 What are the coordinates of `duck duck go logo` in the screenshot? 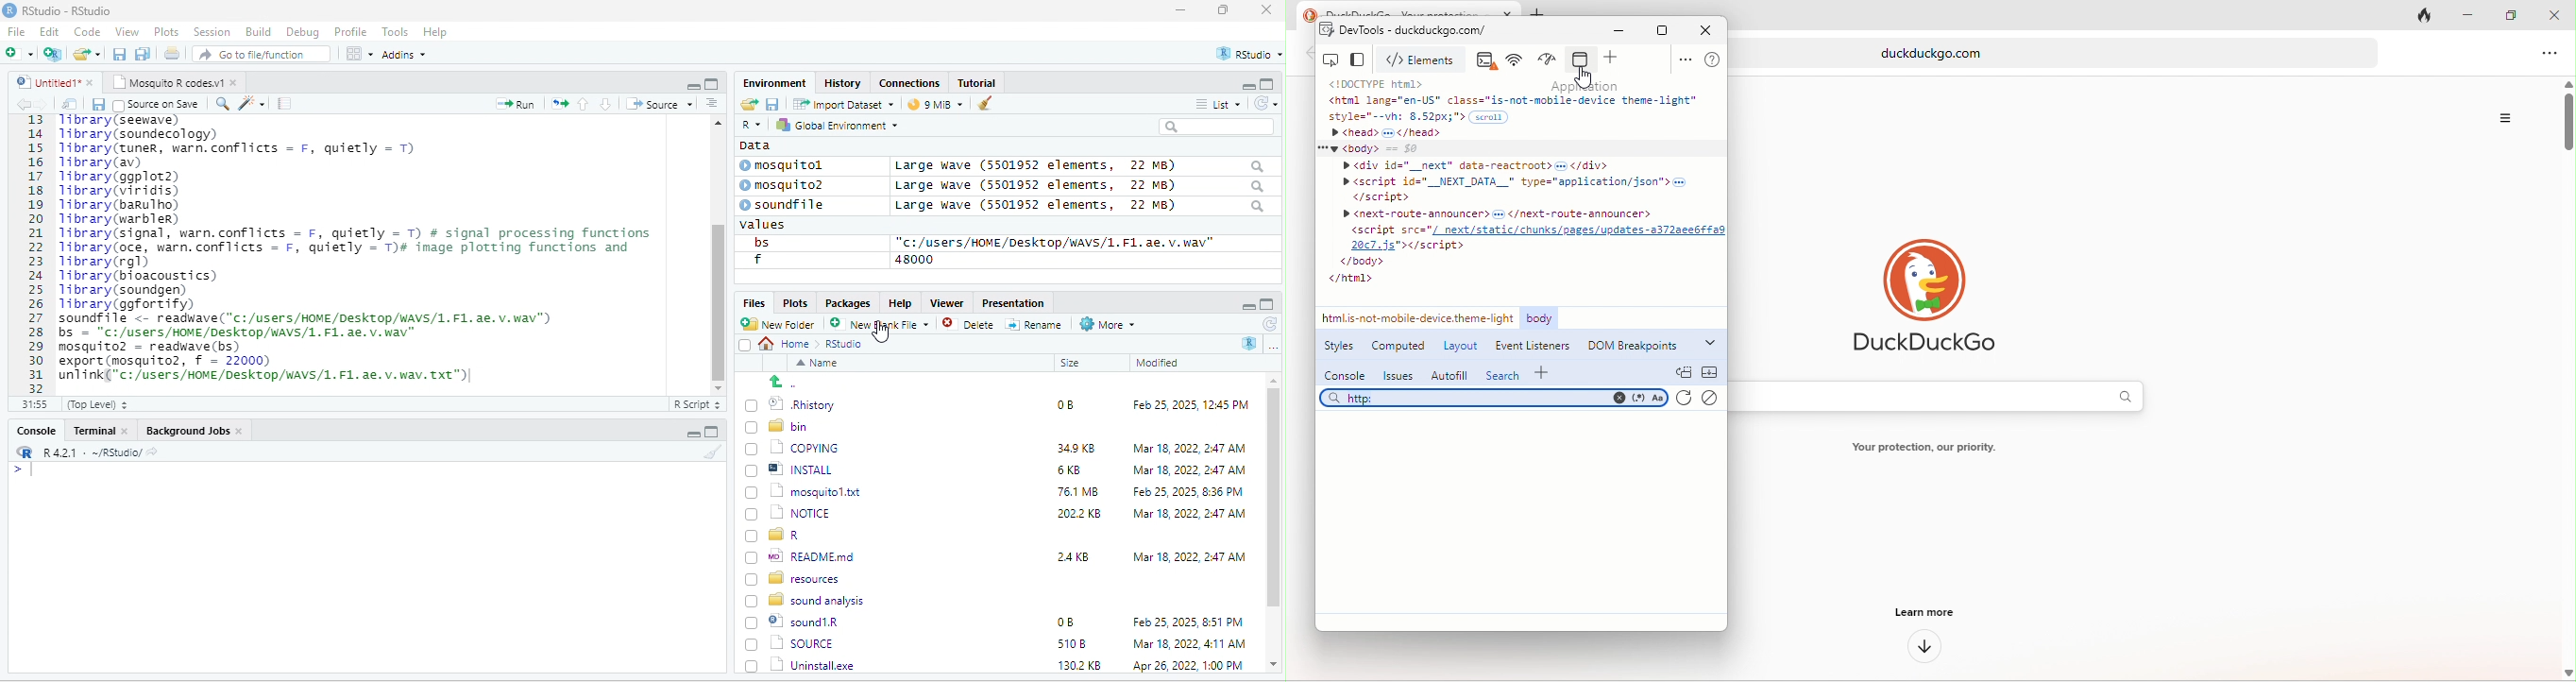 It's located at (1923, 297).